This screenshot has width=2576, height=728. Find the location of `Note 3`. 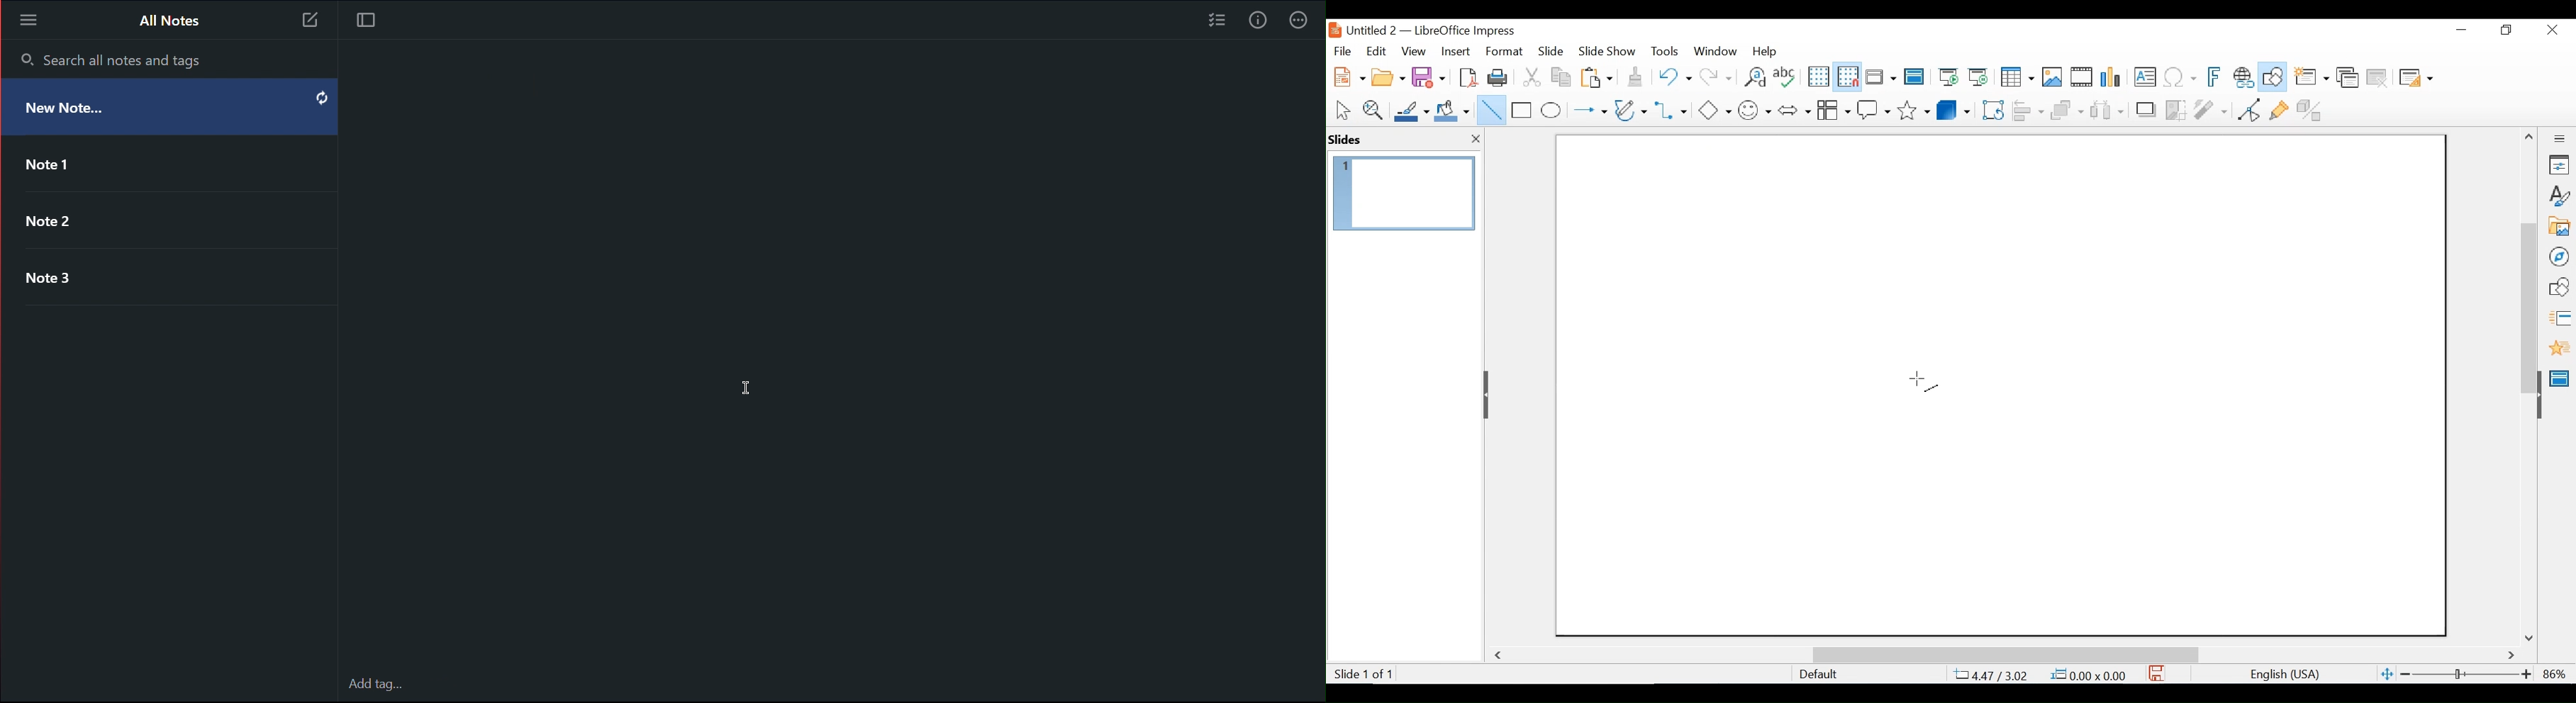

Note 3 is located at coordinates (163, 274).